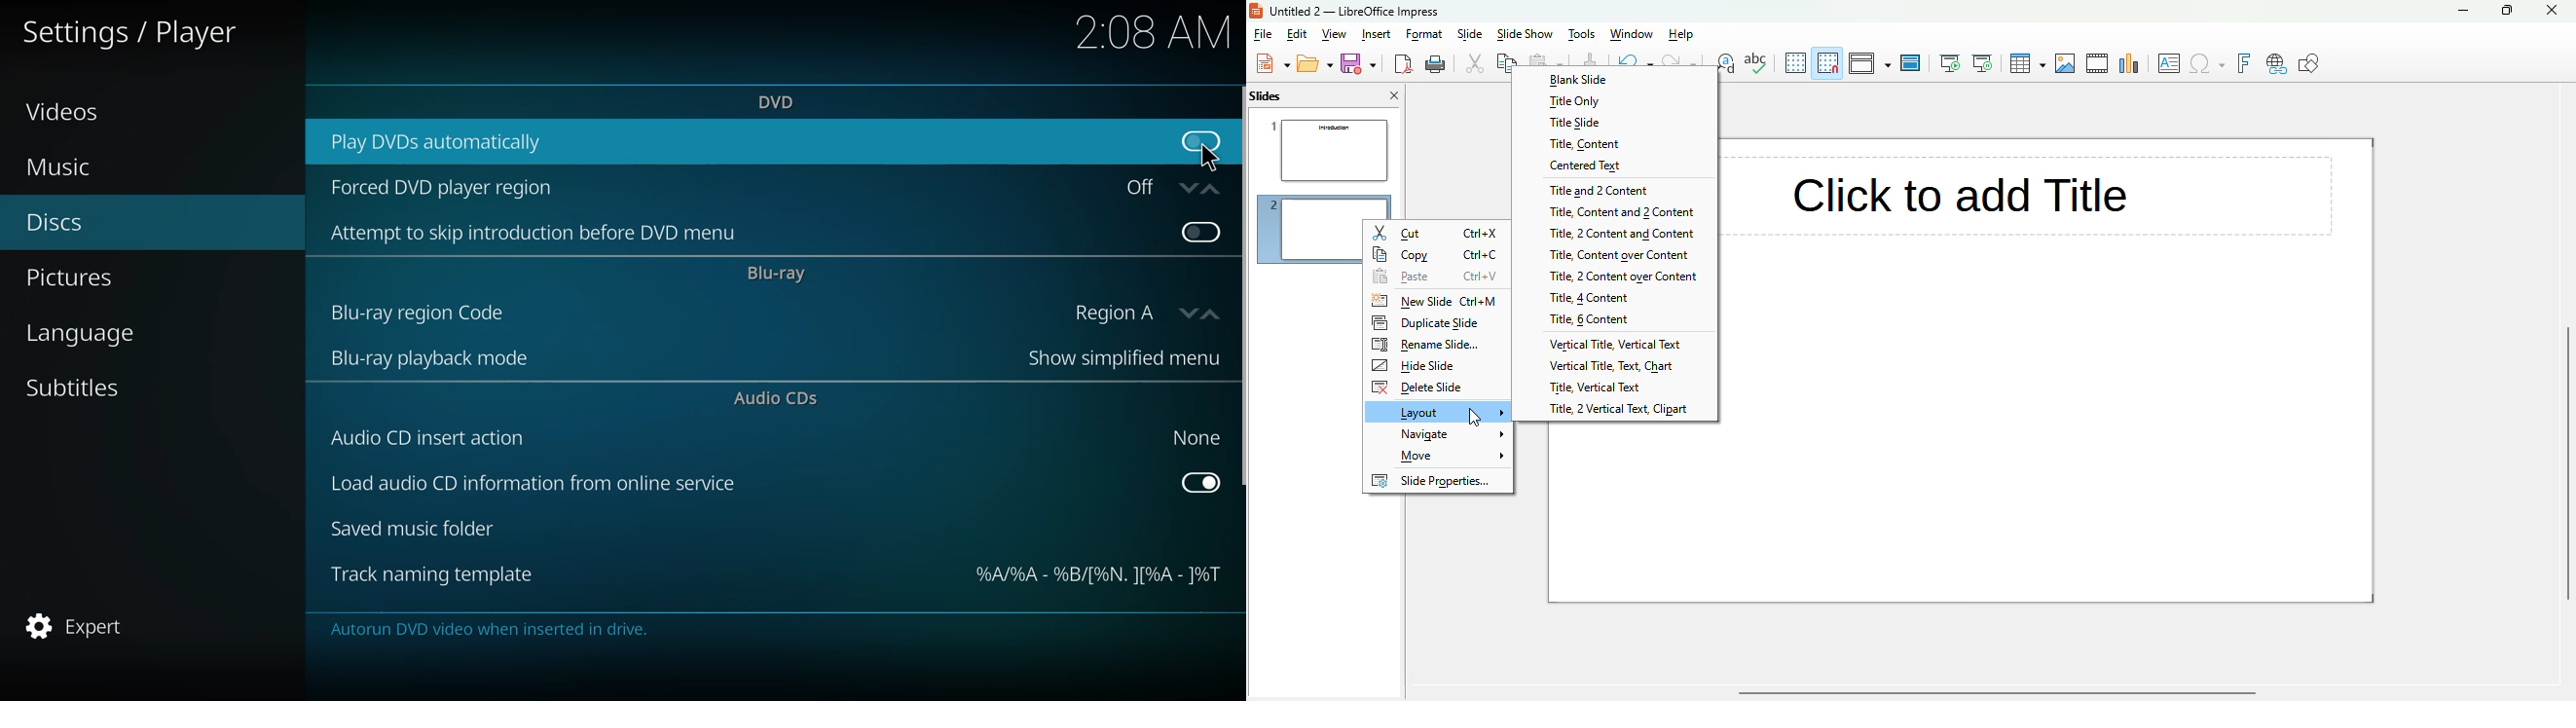 This screenshot has height=728, width=2576. Describe the element at coordinates (75, 388) in the screenshot. I see `subtitles` at that location.